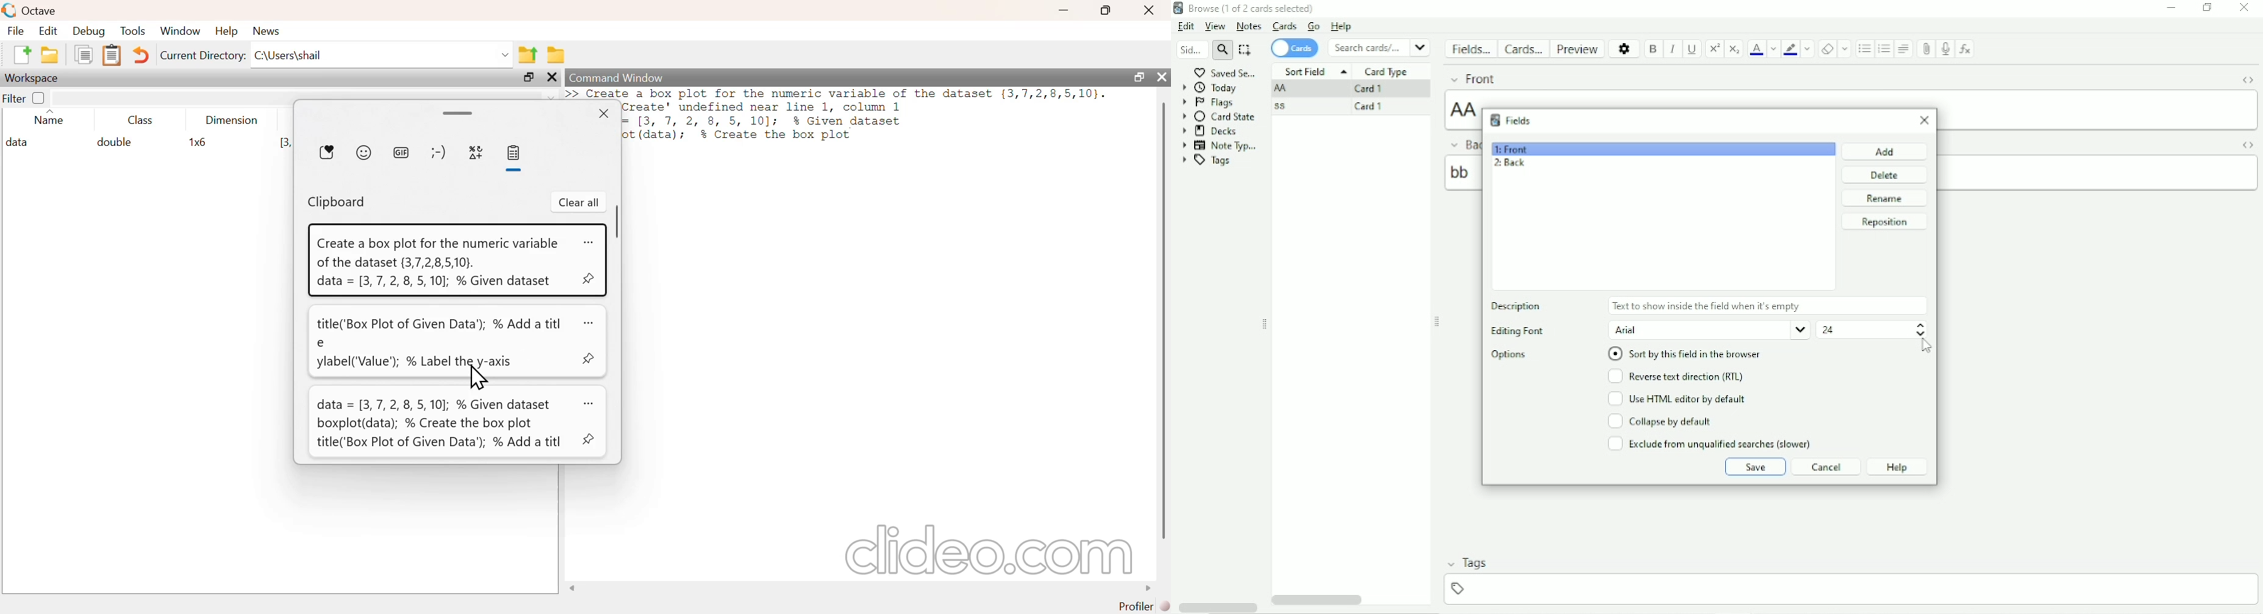  Describe the element at coordinates (1135, 77) in the screenshot. I see `maximize` at that location.